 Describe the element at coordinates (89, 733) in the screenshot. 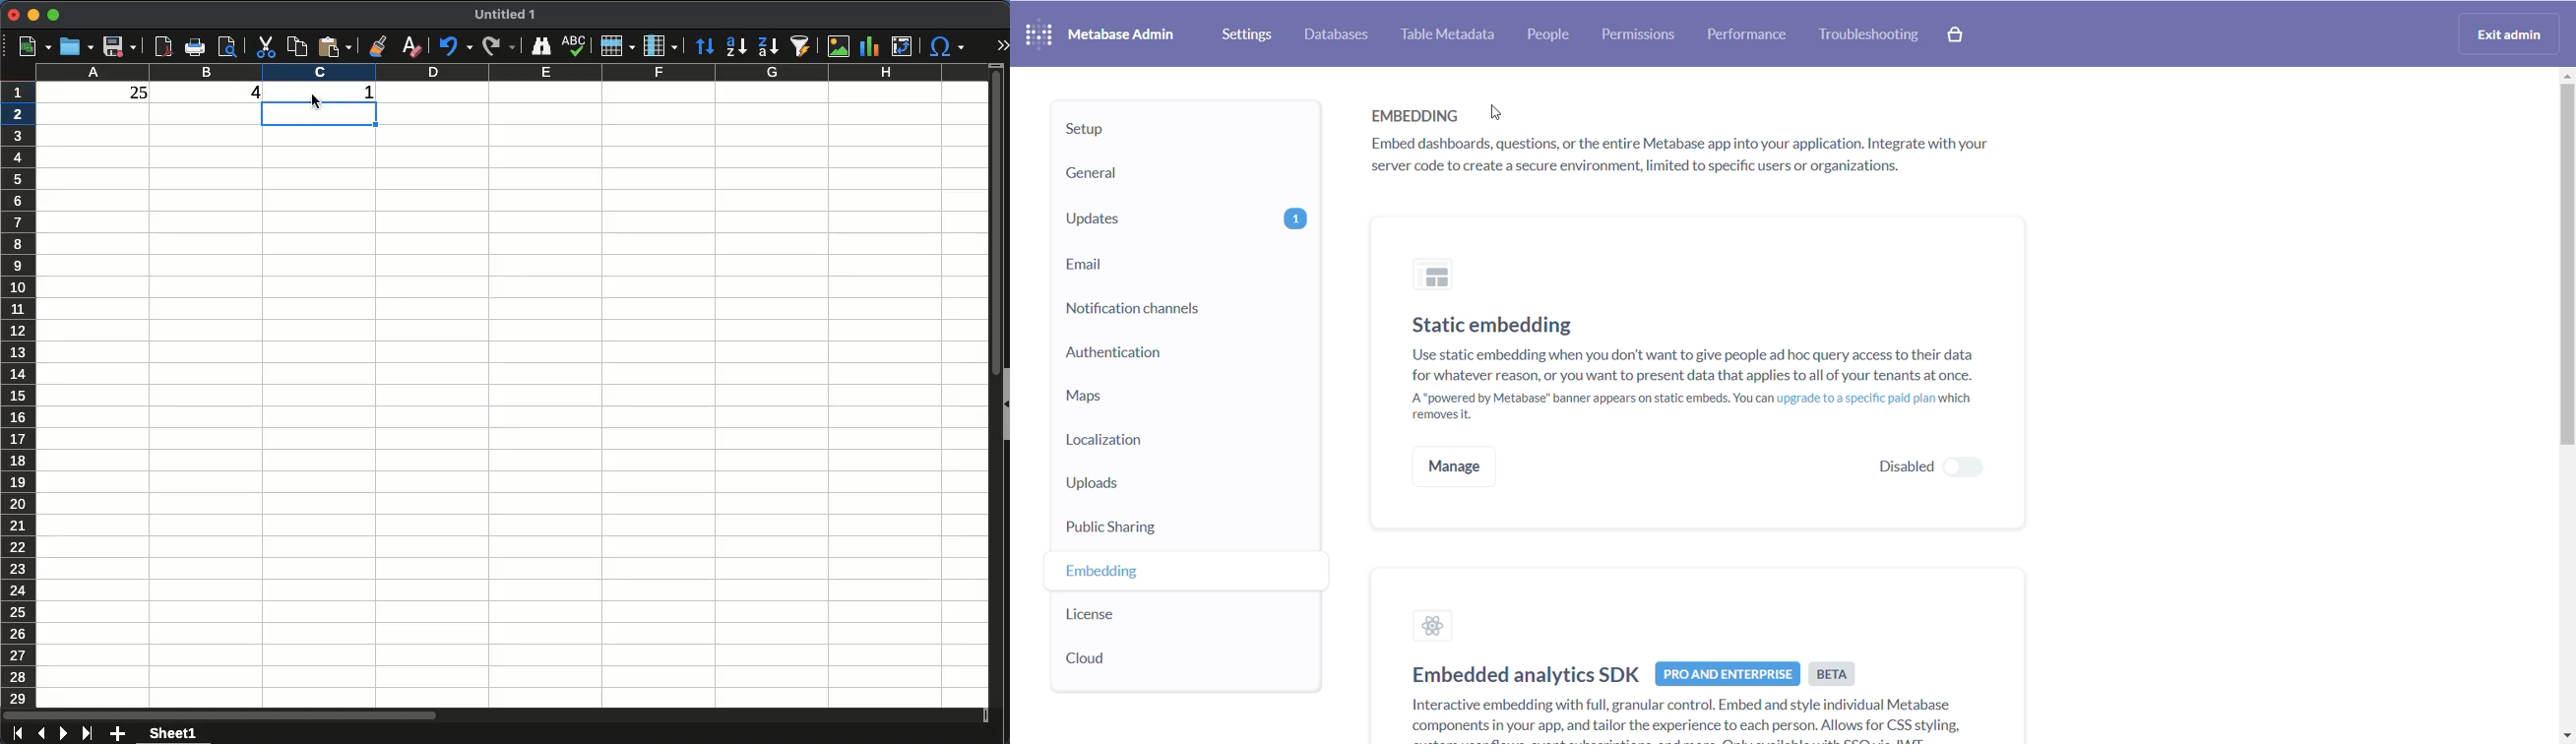

I see `last sheet` at that location.